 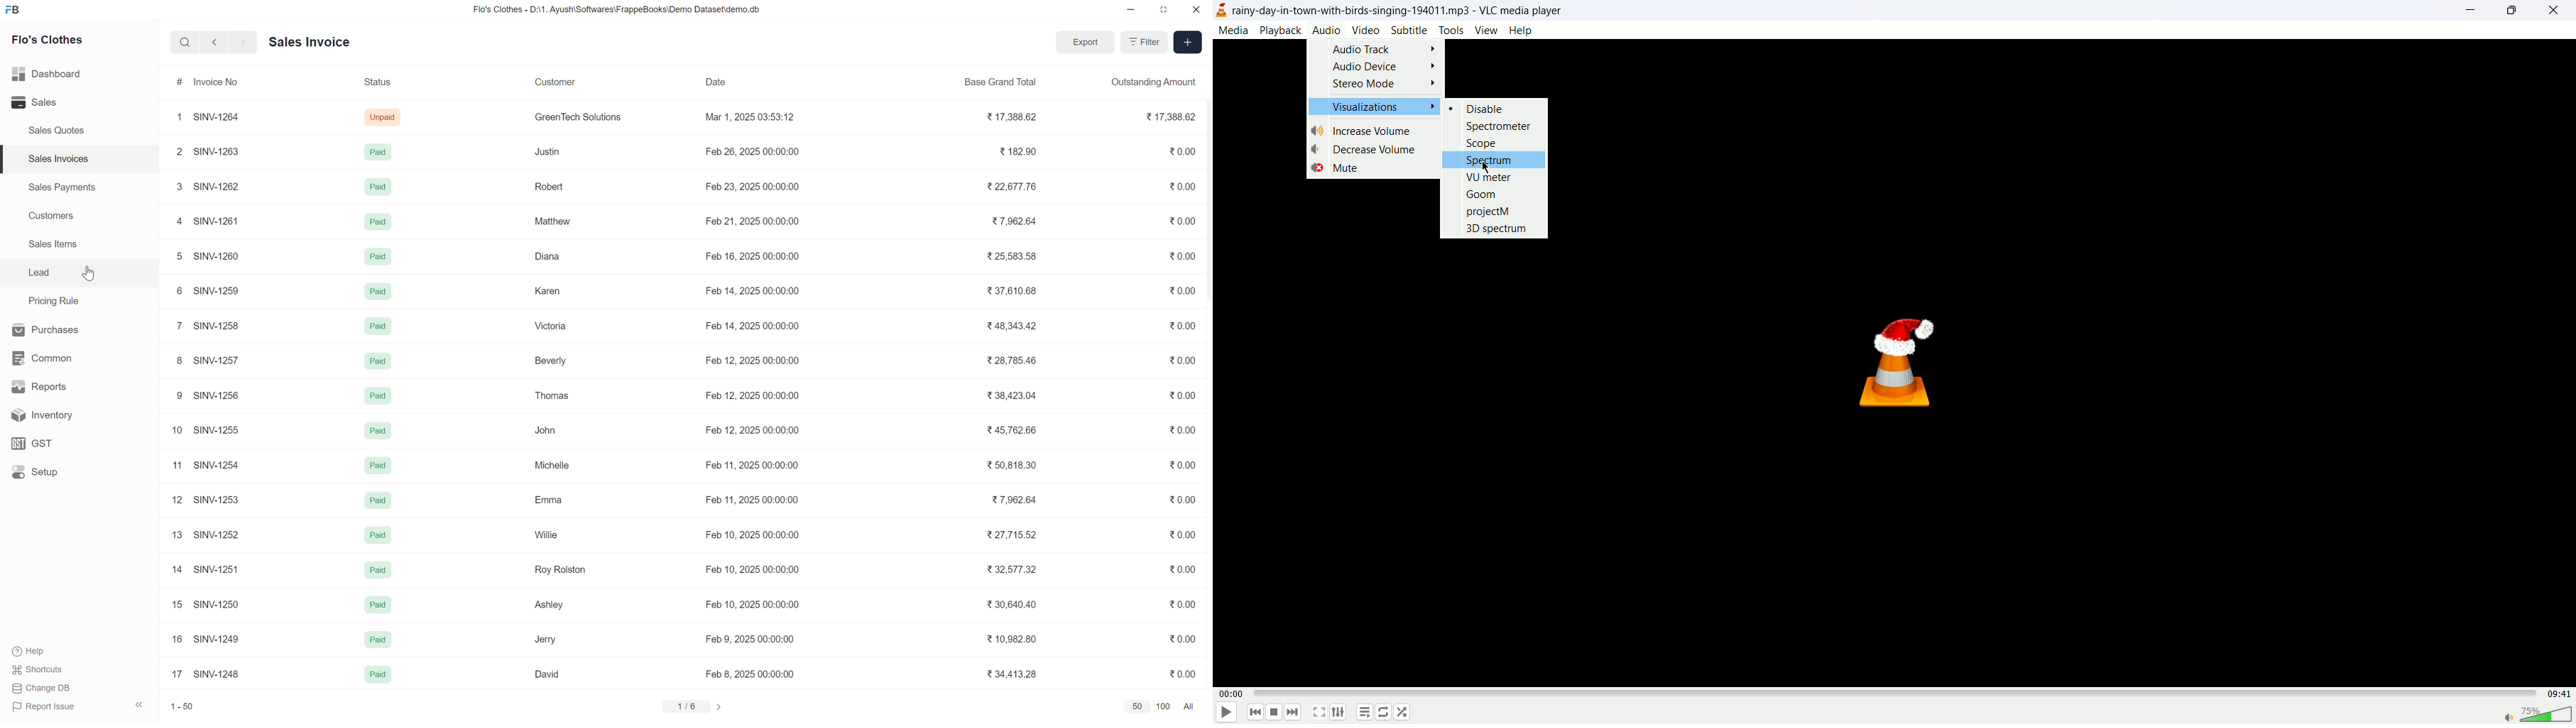 What do you see at coordinates (762, 360) in the screenshot?
I see `Feb 12, 2025 00:00:00` at bounding box center [762, 360].